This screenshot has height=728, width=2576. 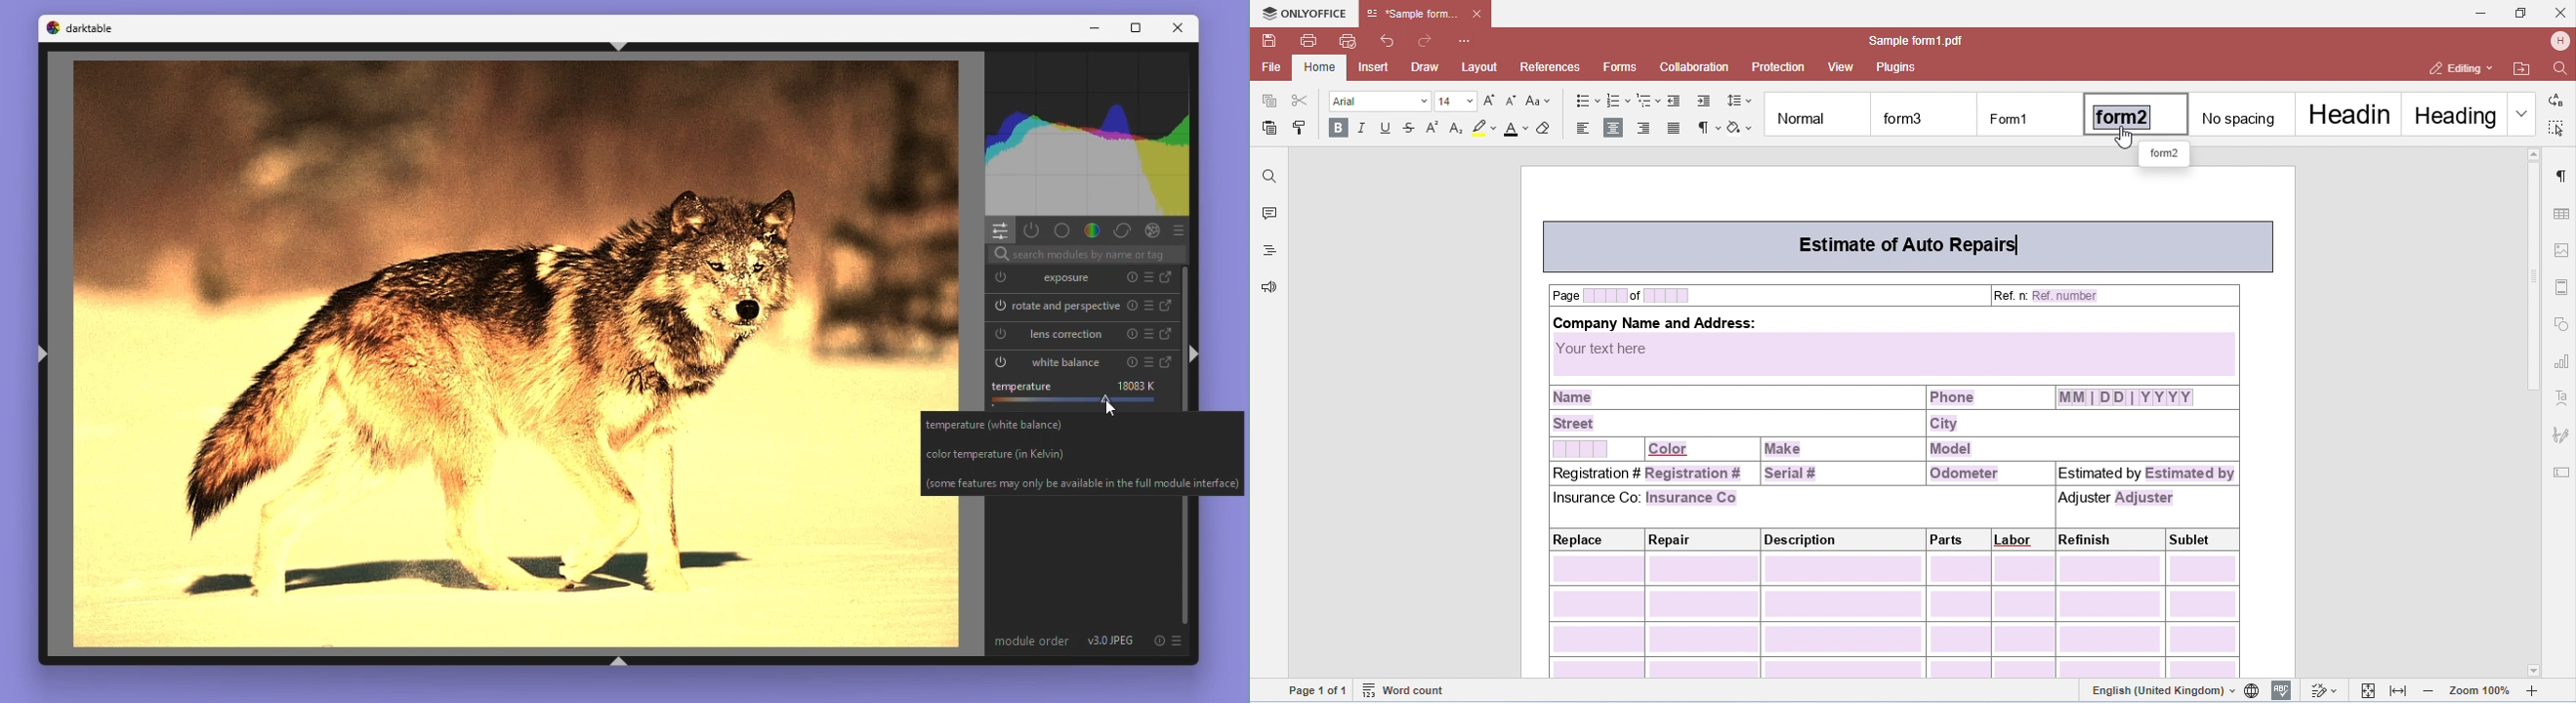 What do you see at coordinates (1113, 405) in the screenshot?
I see `cursor` at bounding box center [1113, 405].